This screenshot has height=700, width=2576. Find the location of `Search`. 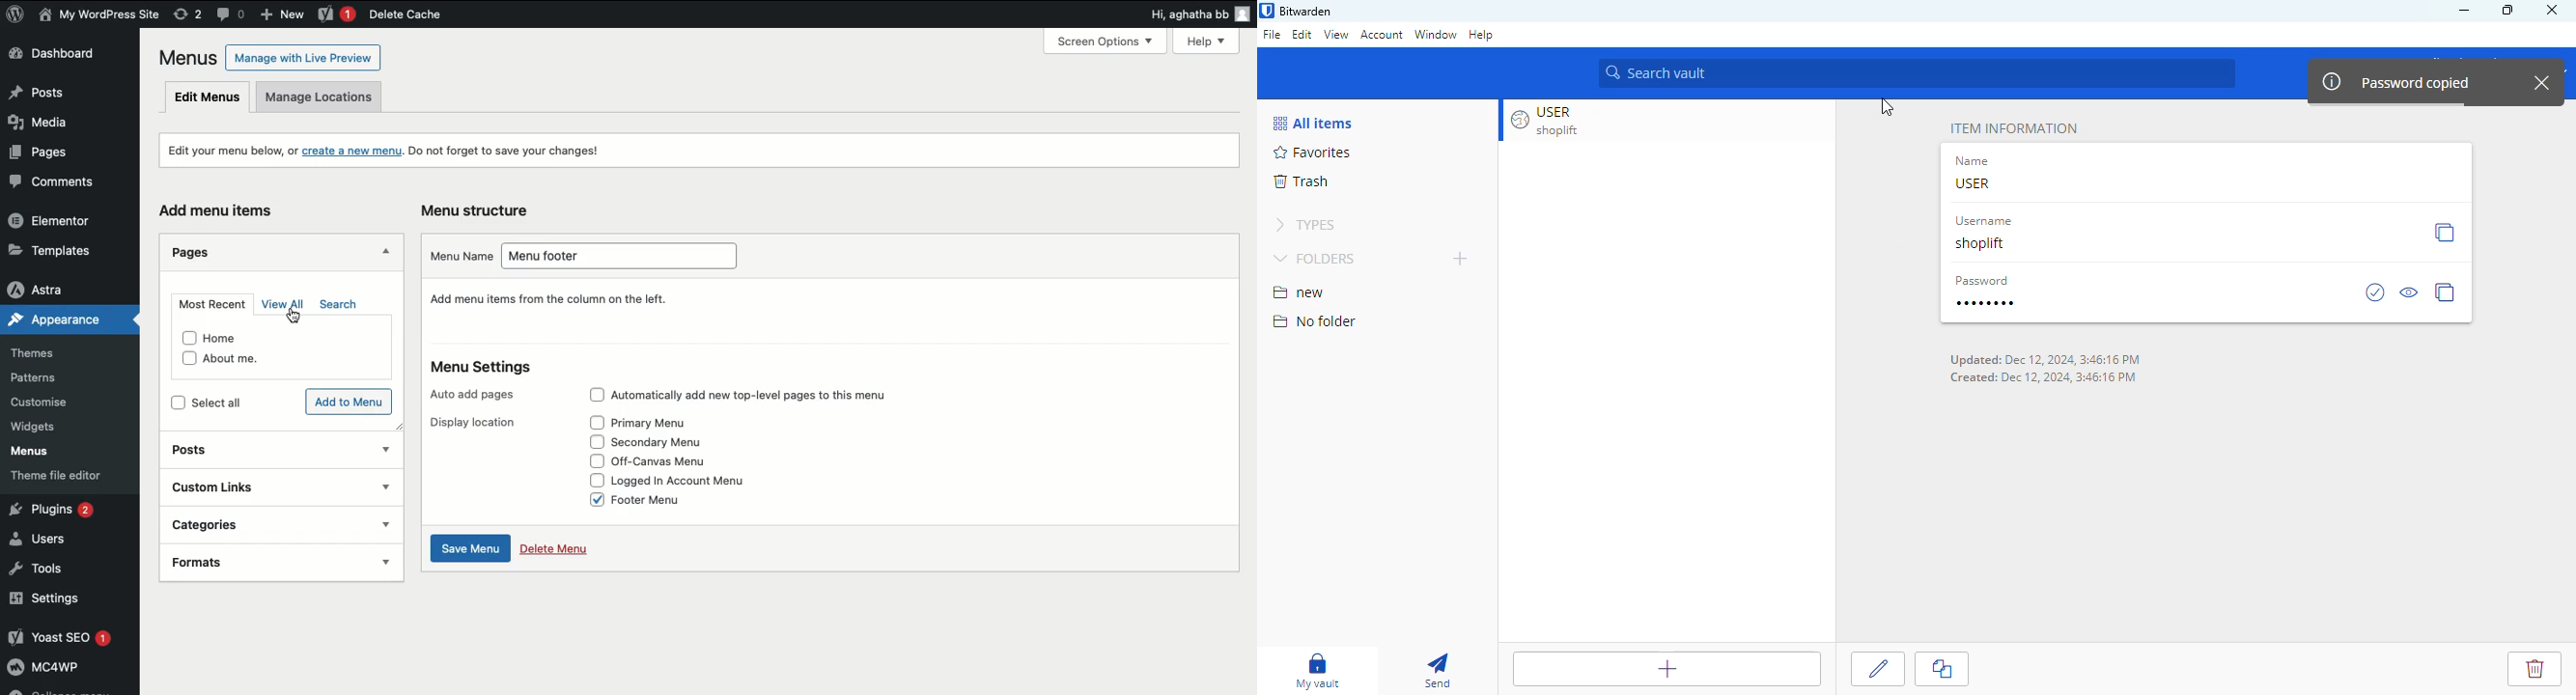

Search is located at coordinates (337, 305).